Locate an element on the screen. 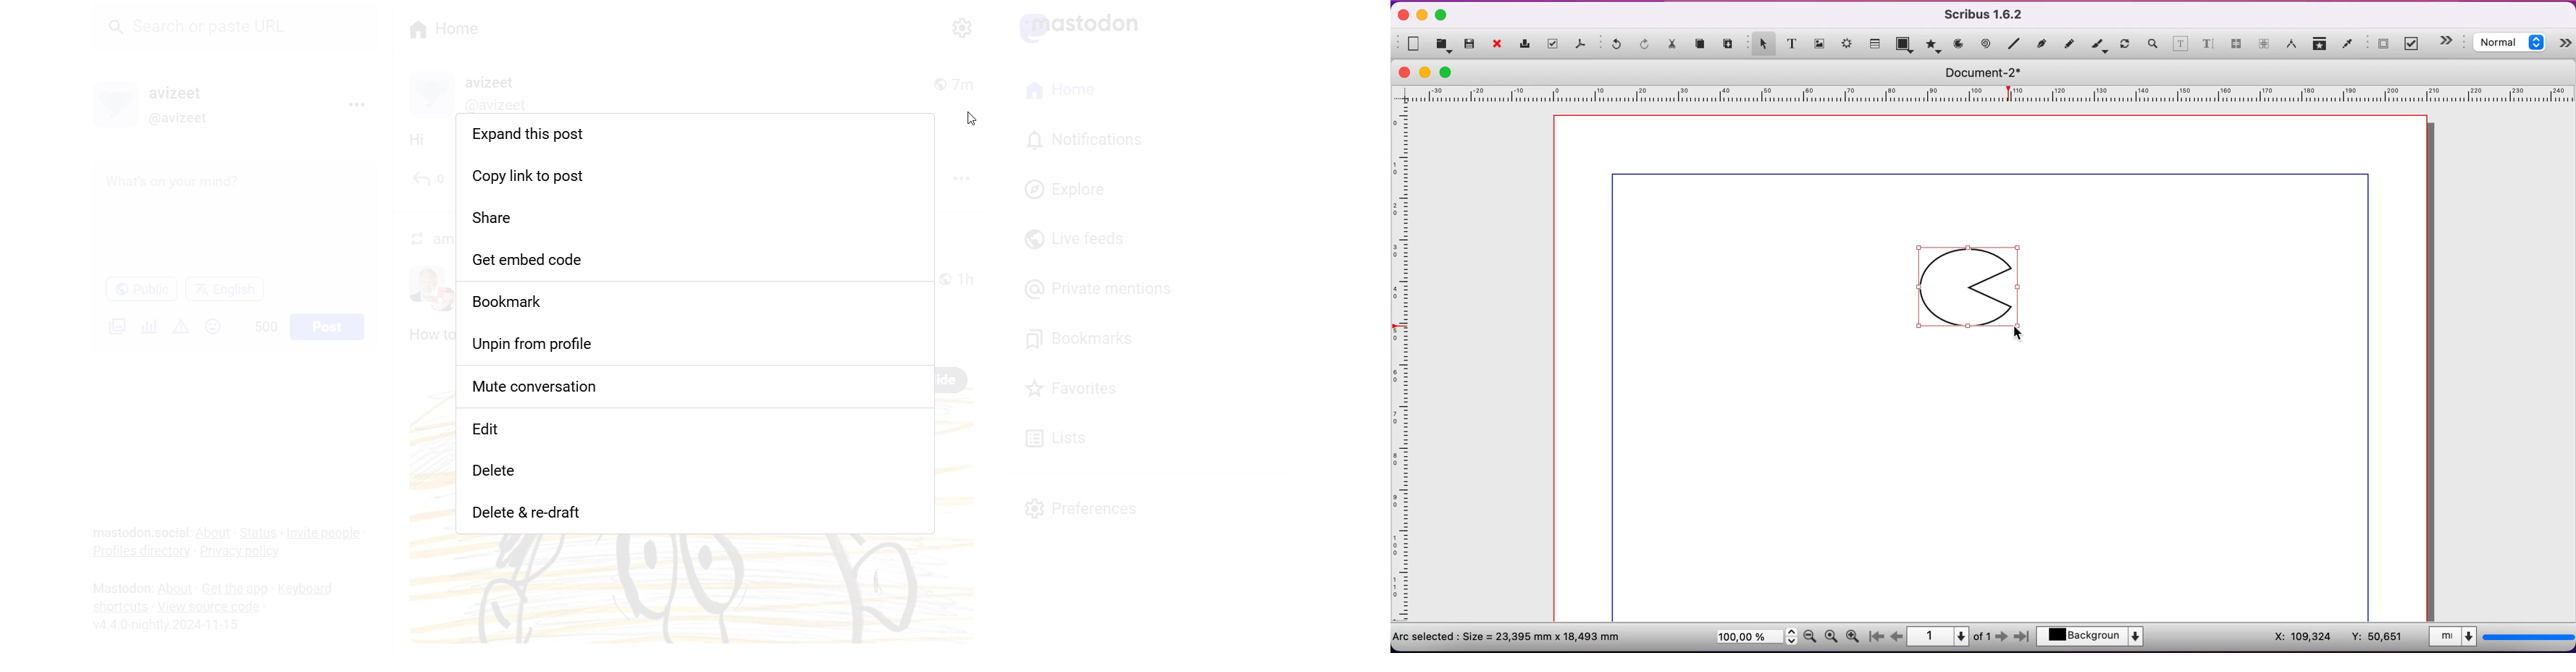  go one page backwards is located at coordinates (1897, 636).